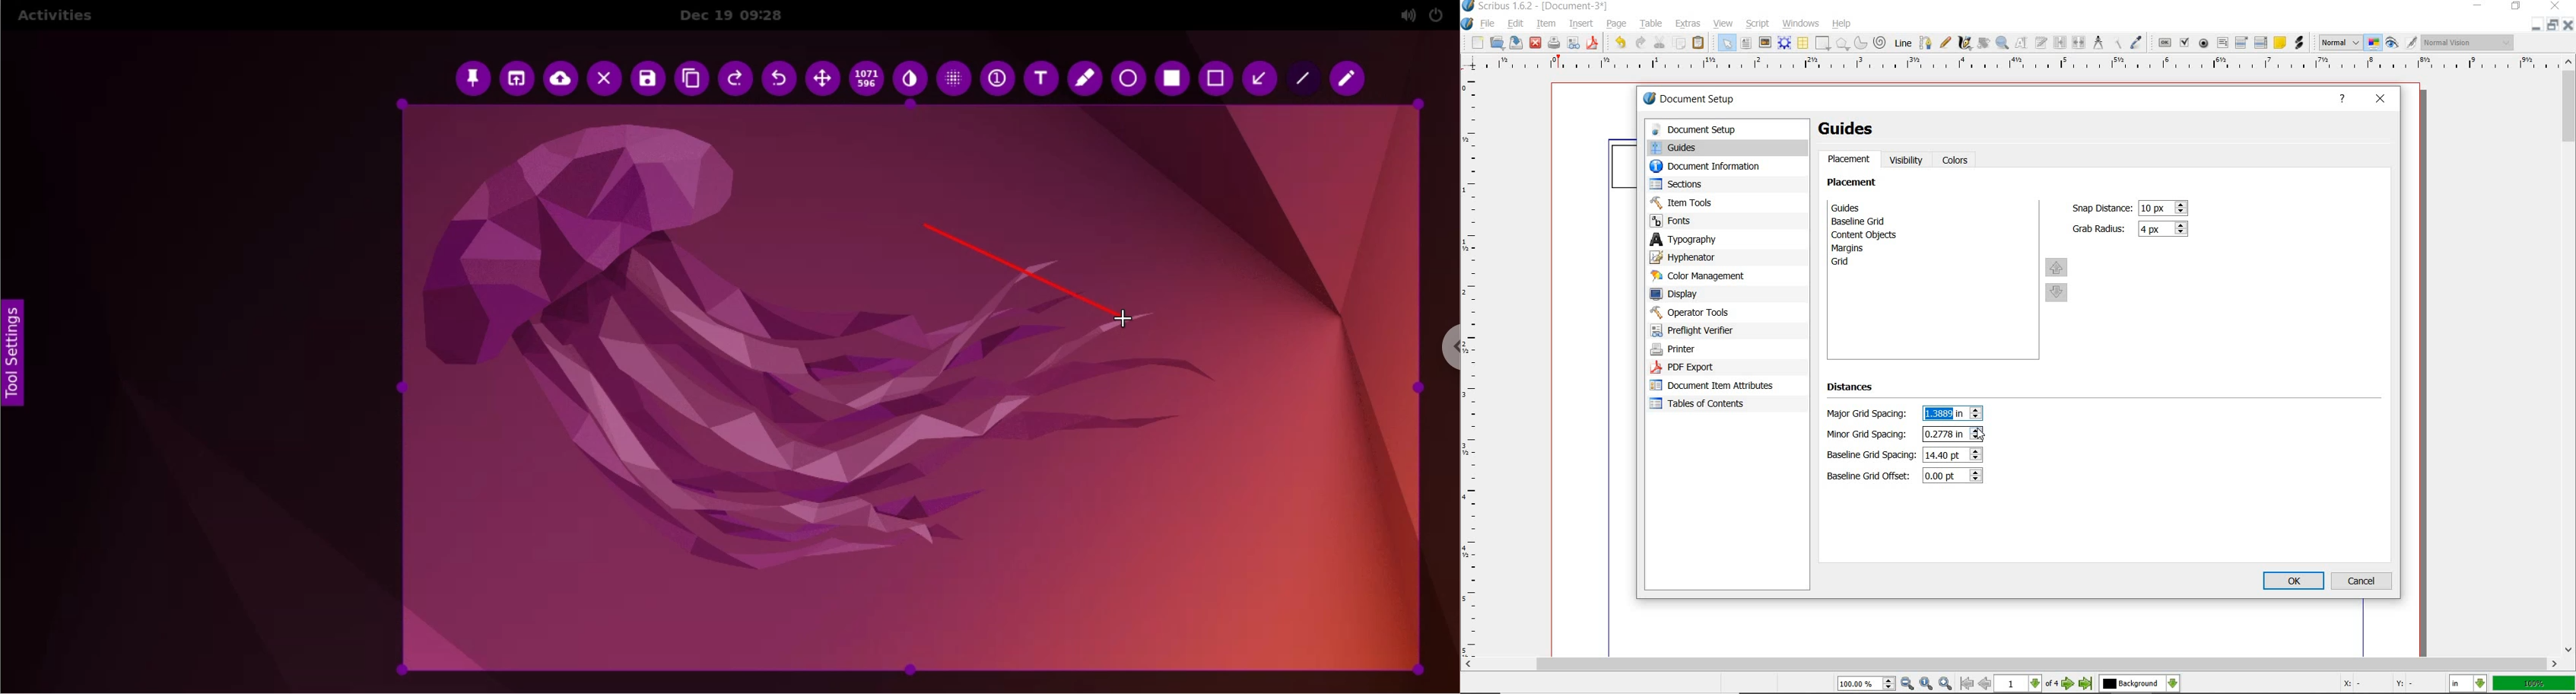 The image size is (2576, 700). Describe the element at coordinates (1717, 277) in the screenshot. I see `color management` at that location.